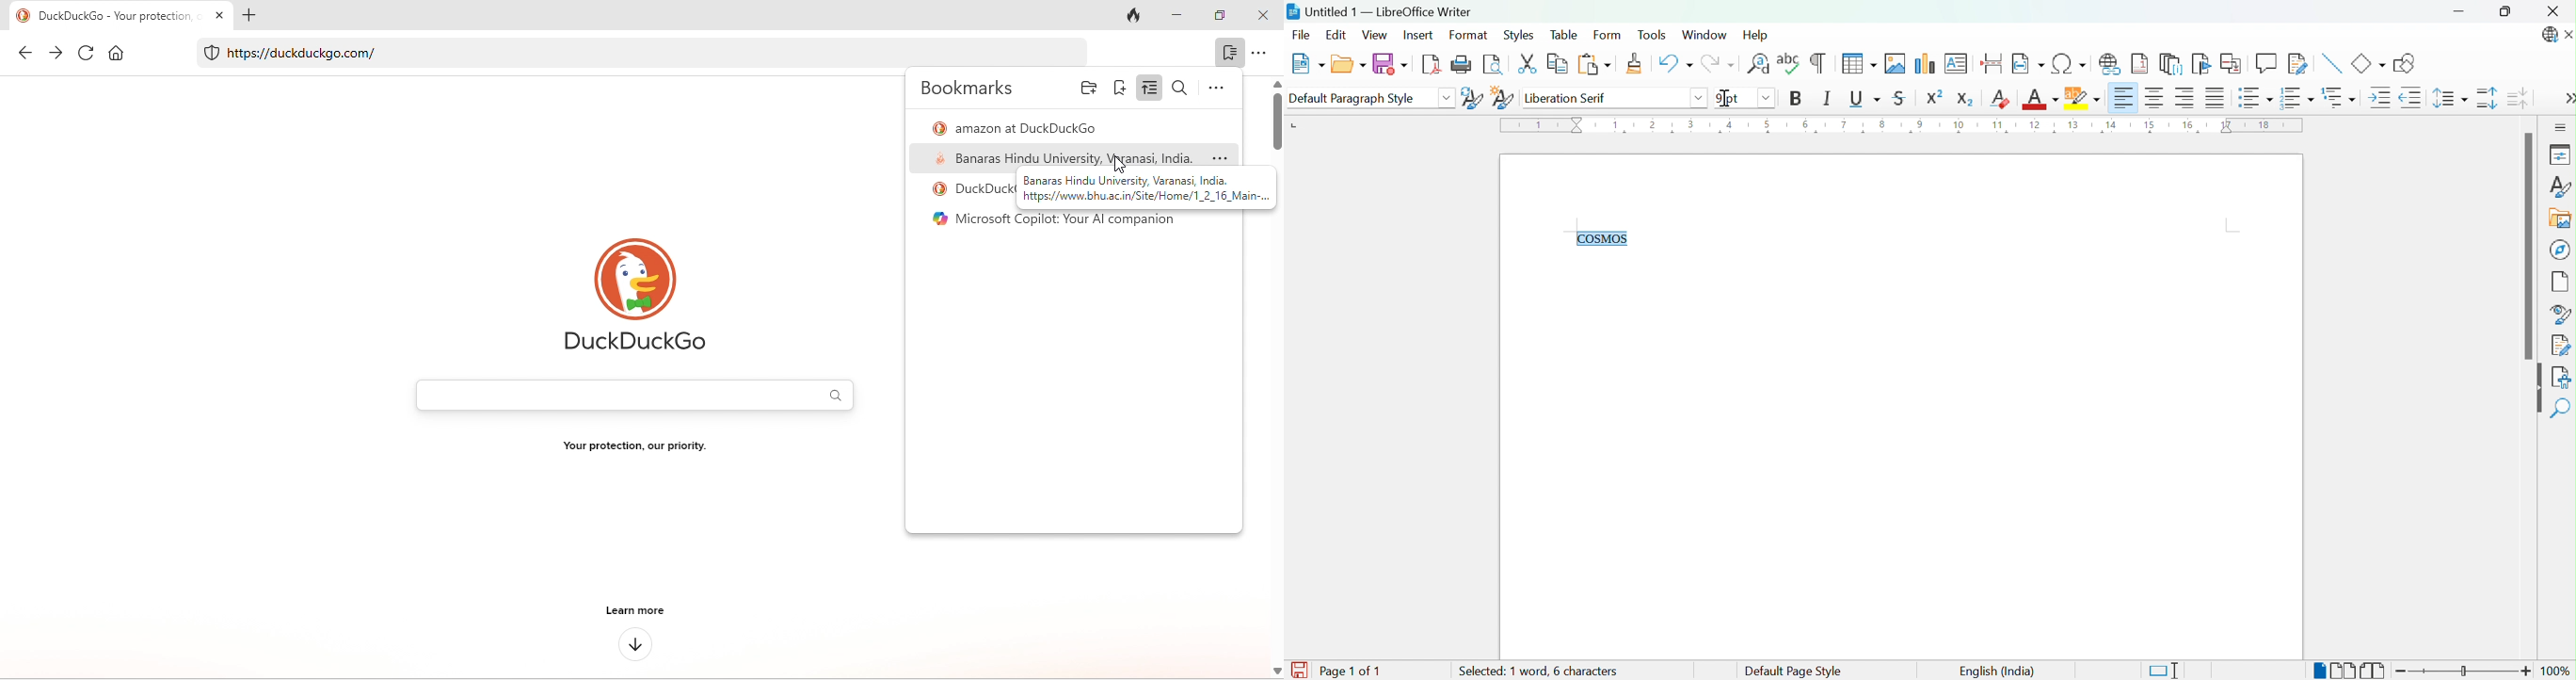 This screenshot has width=2576, height=700. I want to click on Insert Cross-reference, so click(2231, 63).